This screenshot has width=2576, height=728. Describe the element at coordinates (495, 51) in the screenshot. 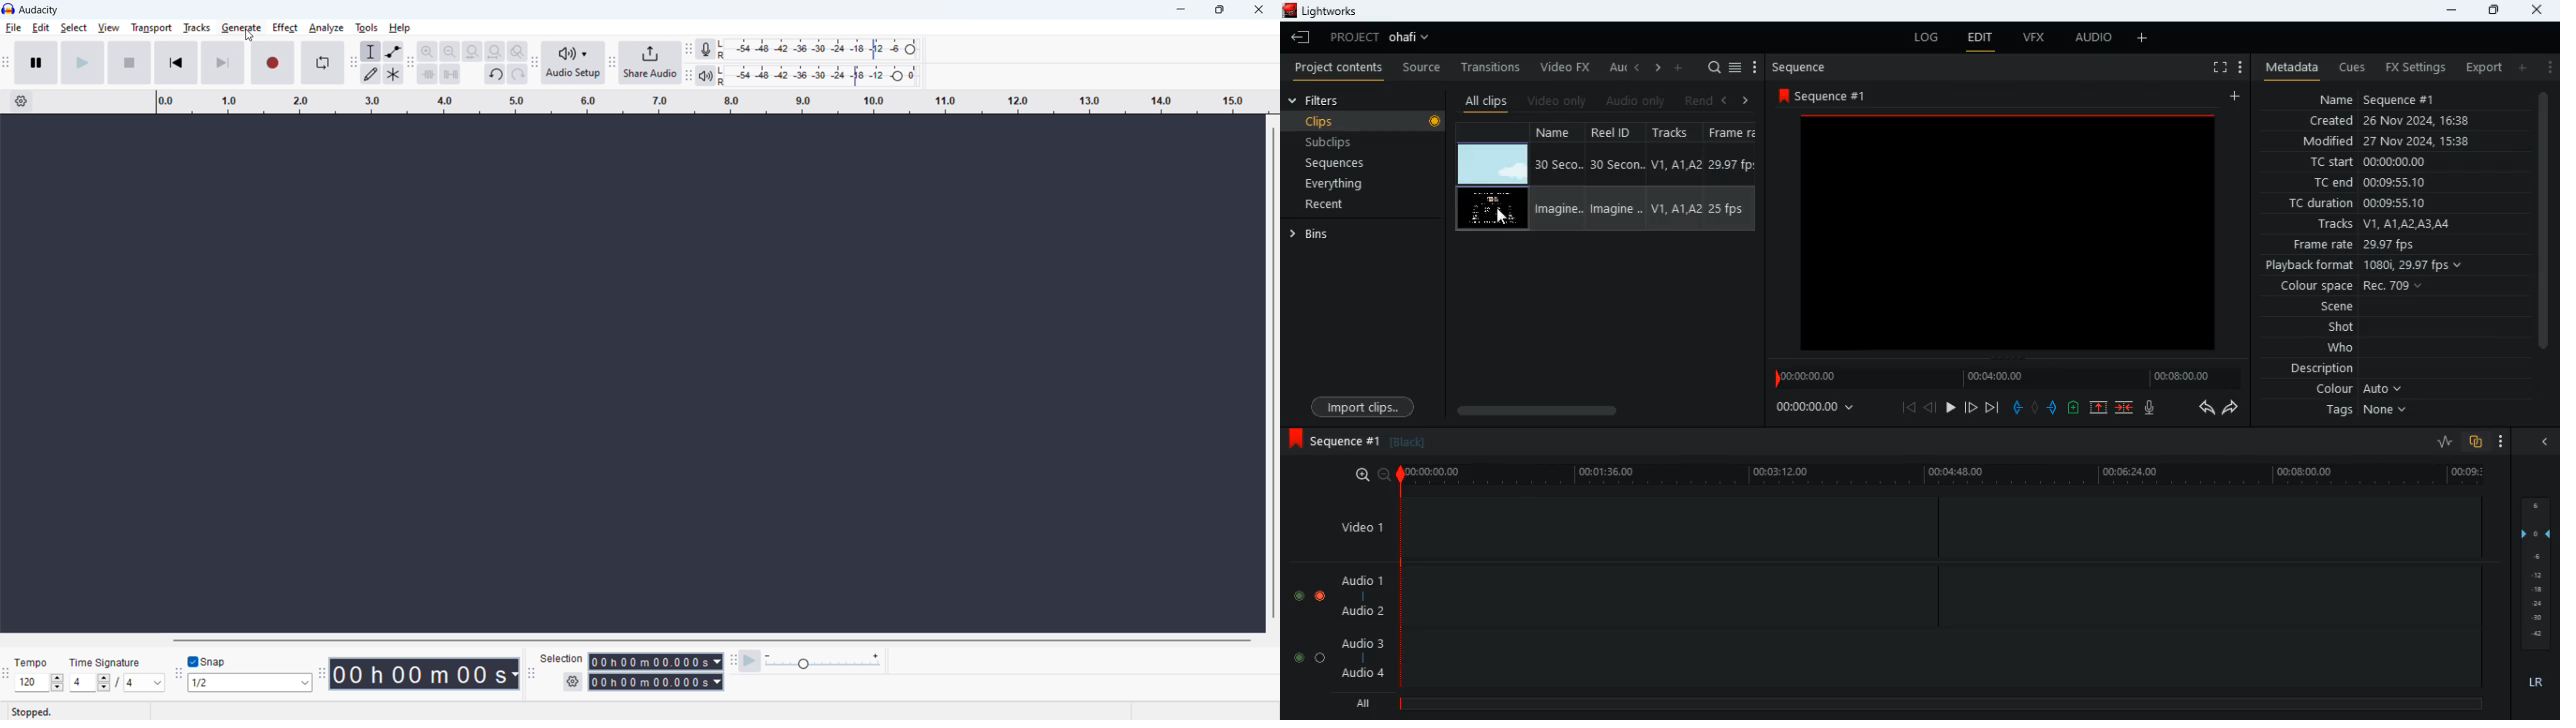

I see `fit project to width` at that location.